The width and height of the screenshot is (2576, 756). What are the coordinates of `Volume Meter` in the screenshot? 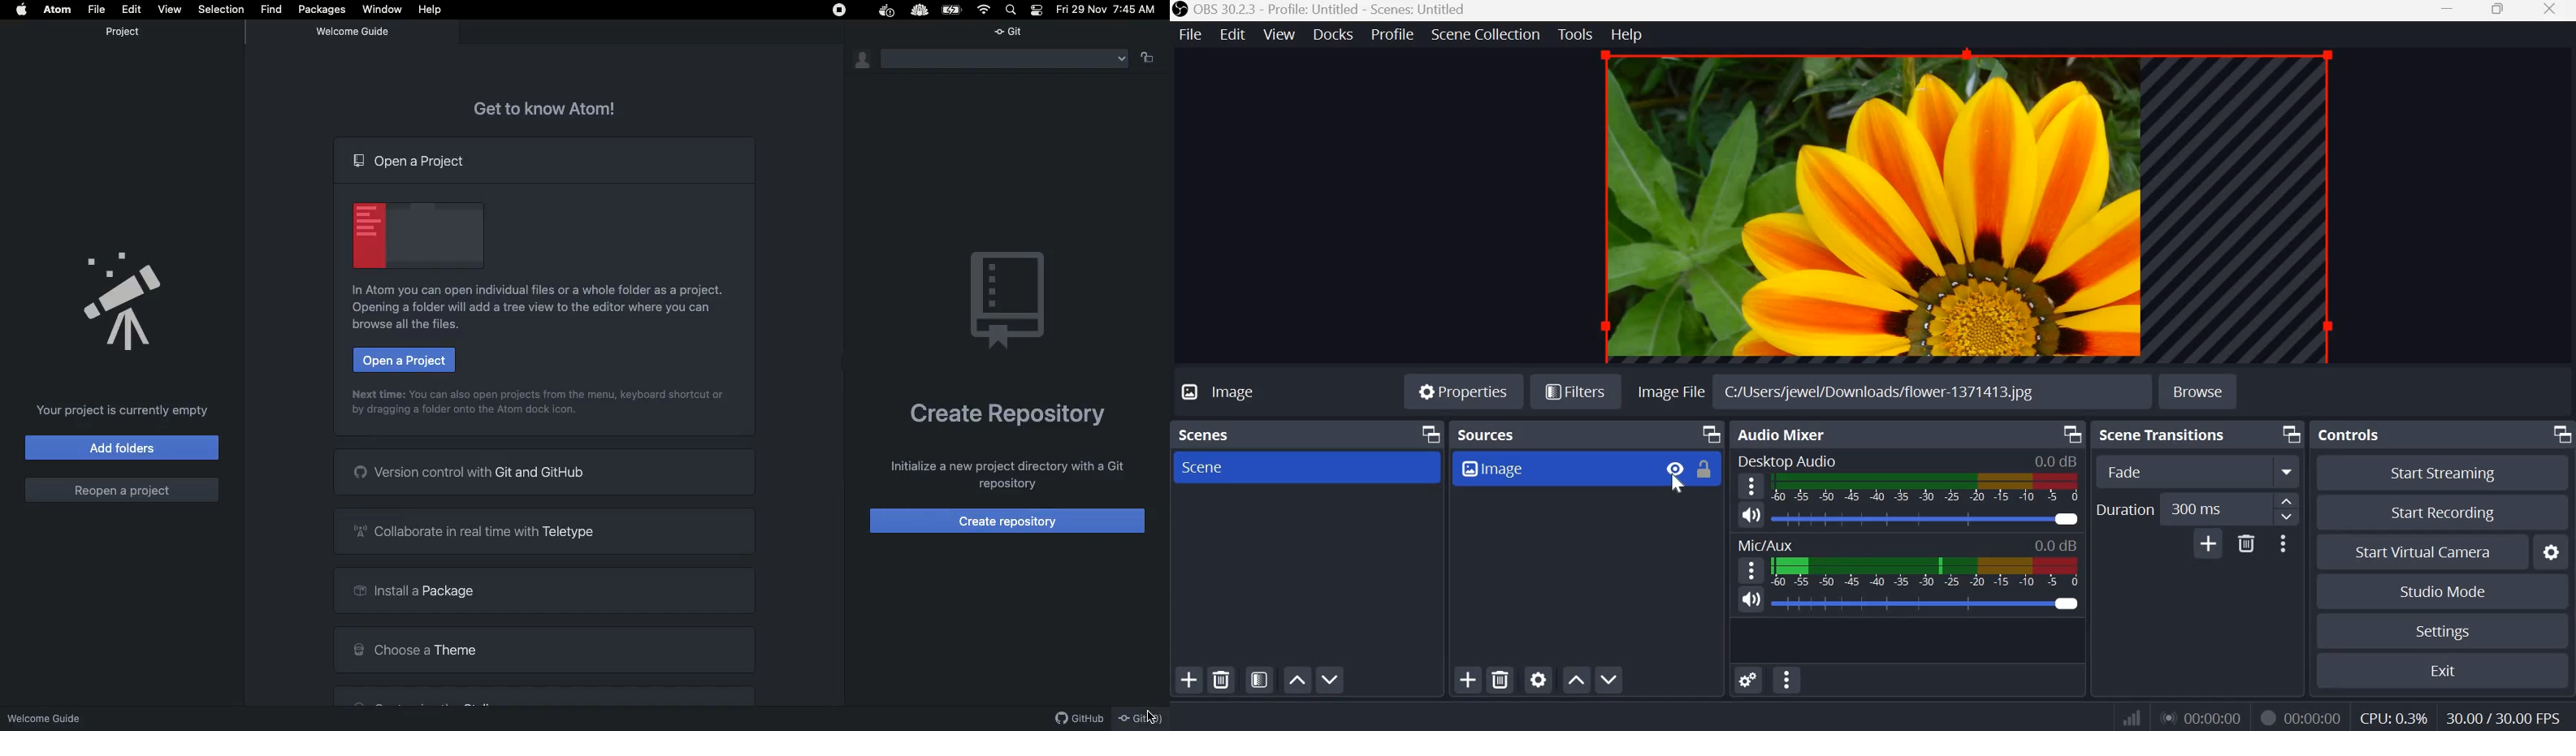 It's located at (1926, 489).